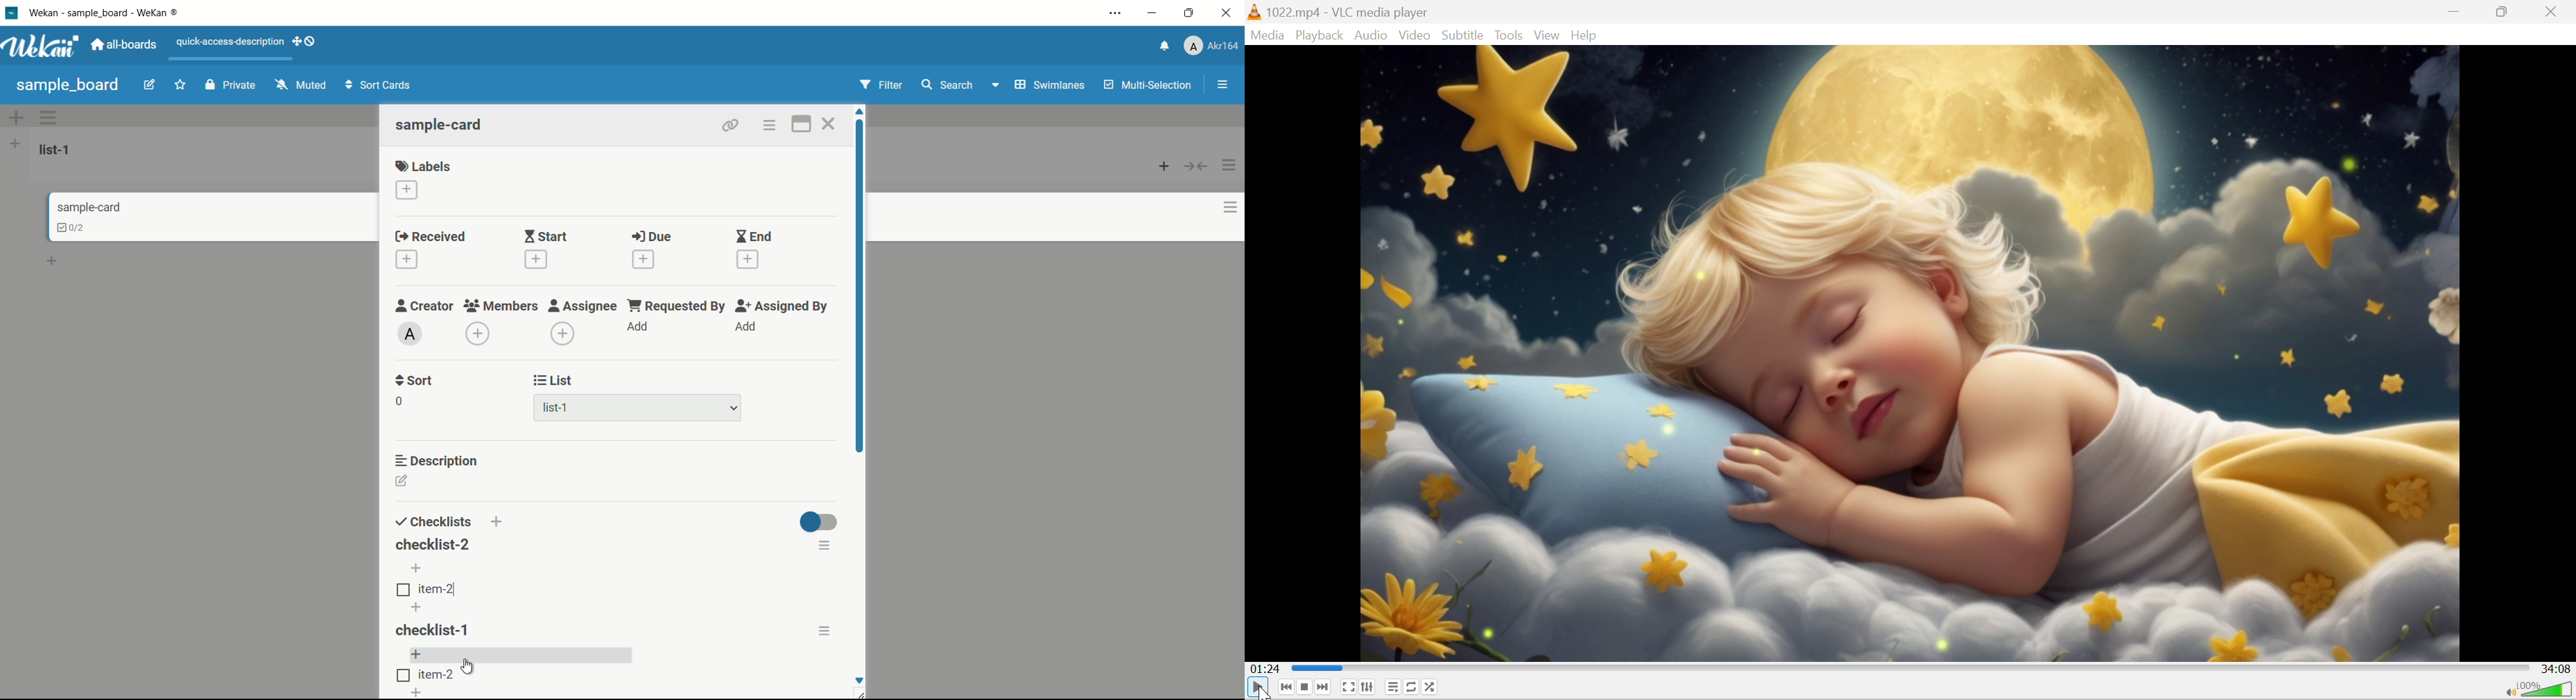 The width and height of the screenshot is (2576, 700). I want to click on add members, so click(480, 335).